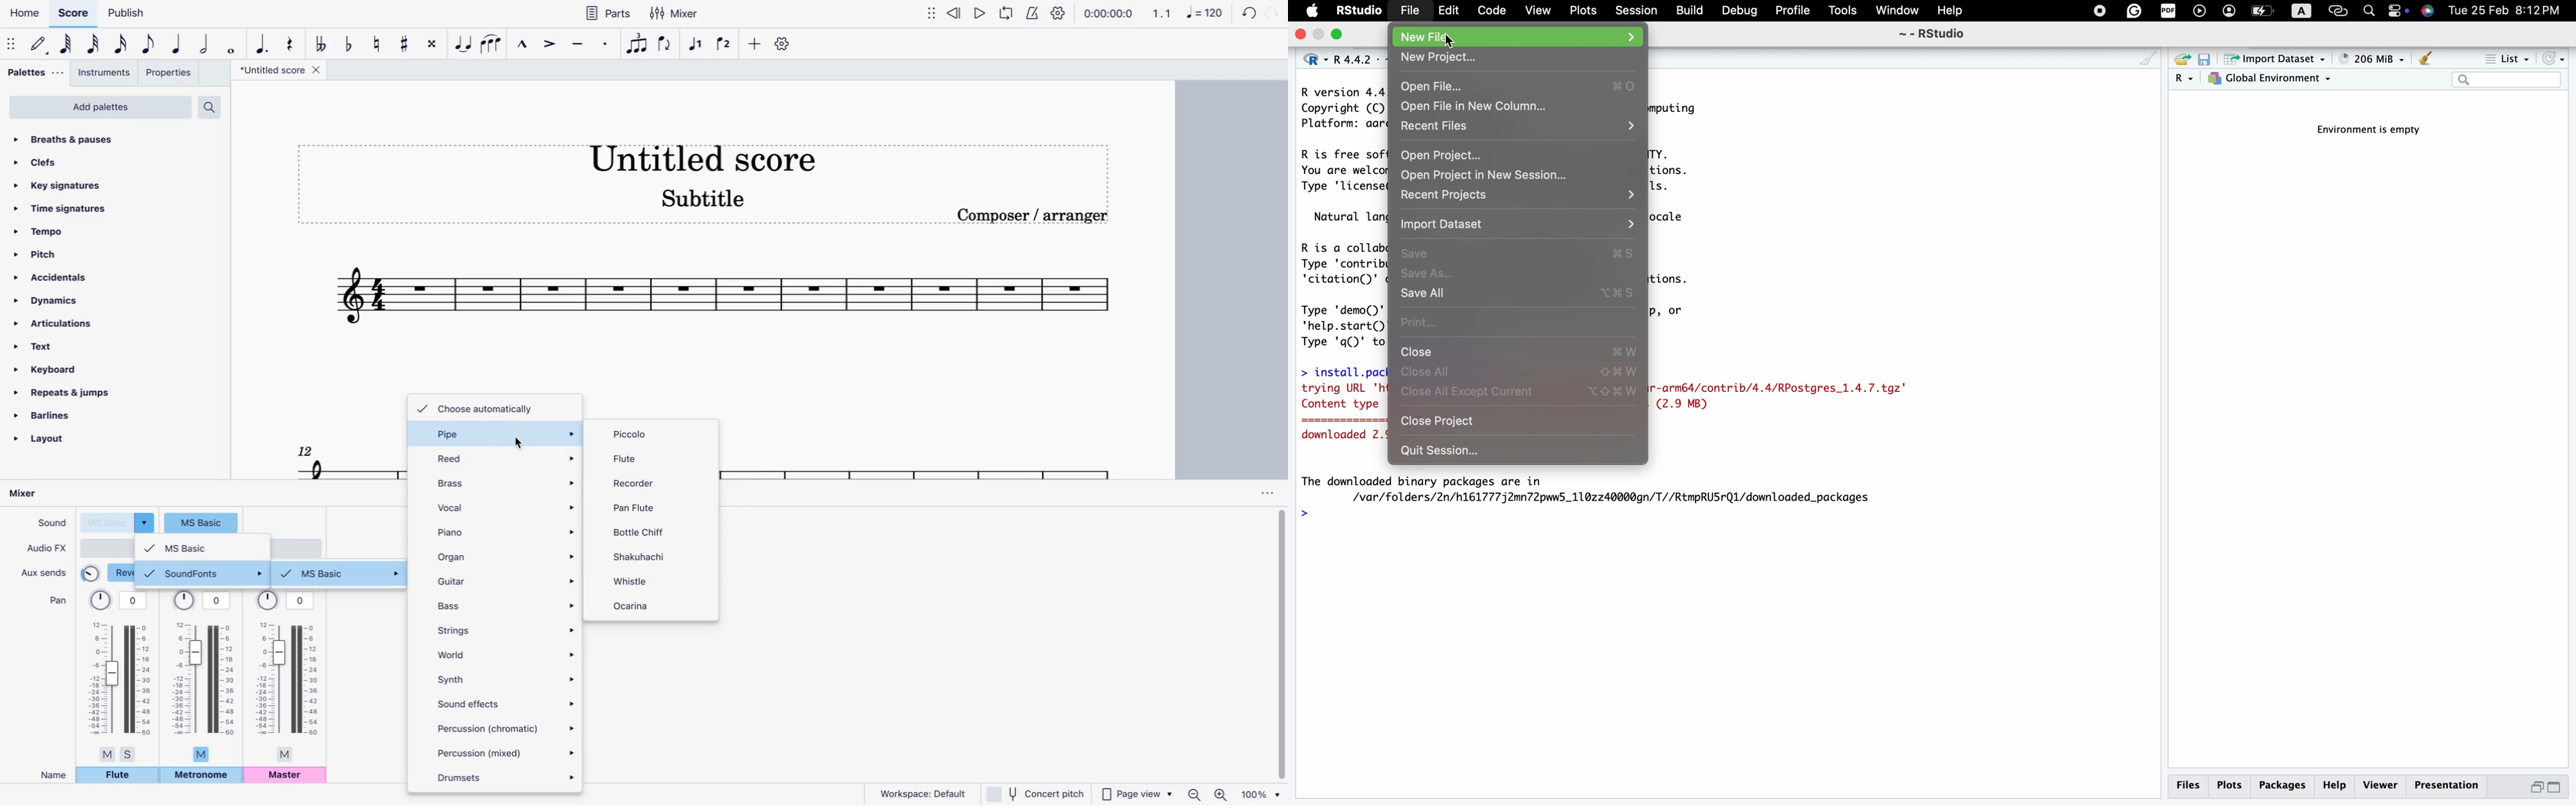 Image resolution: width=2576 pixels, height=812 pixels. Describe the element at coordinates (1321, 35) in the screenshot. I see `minimize` at that location.